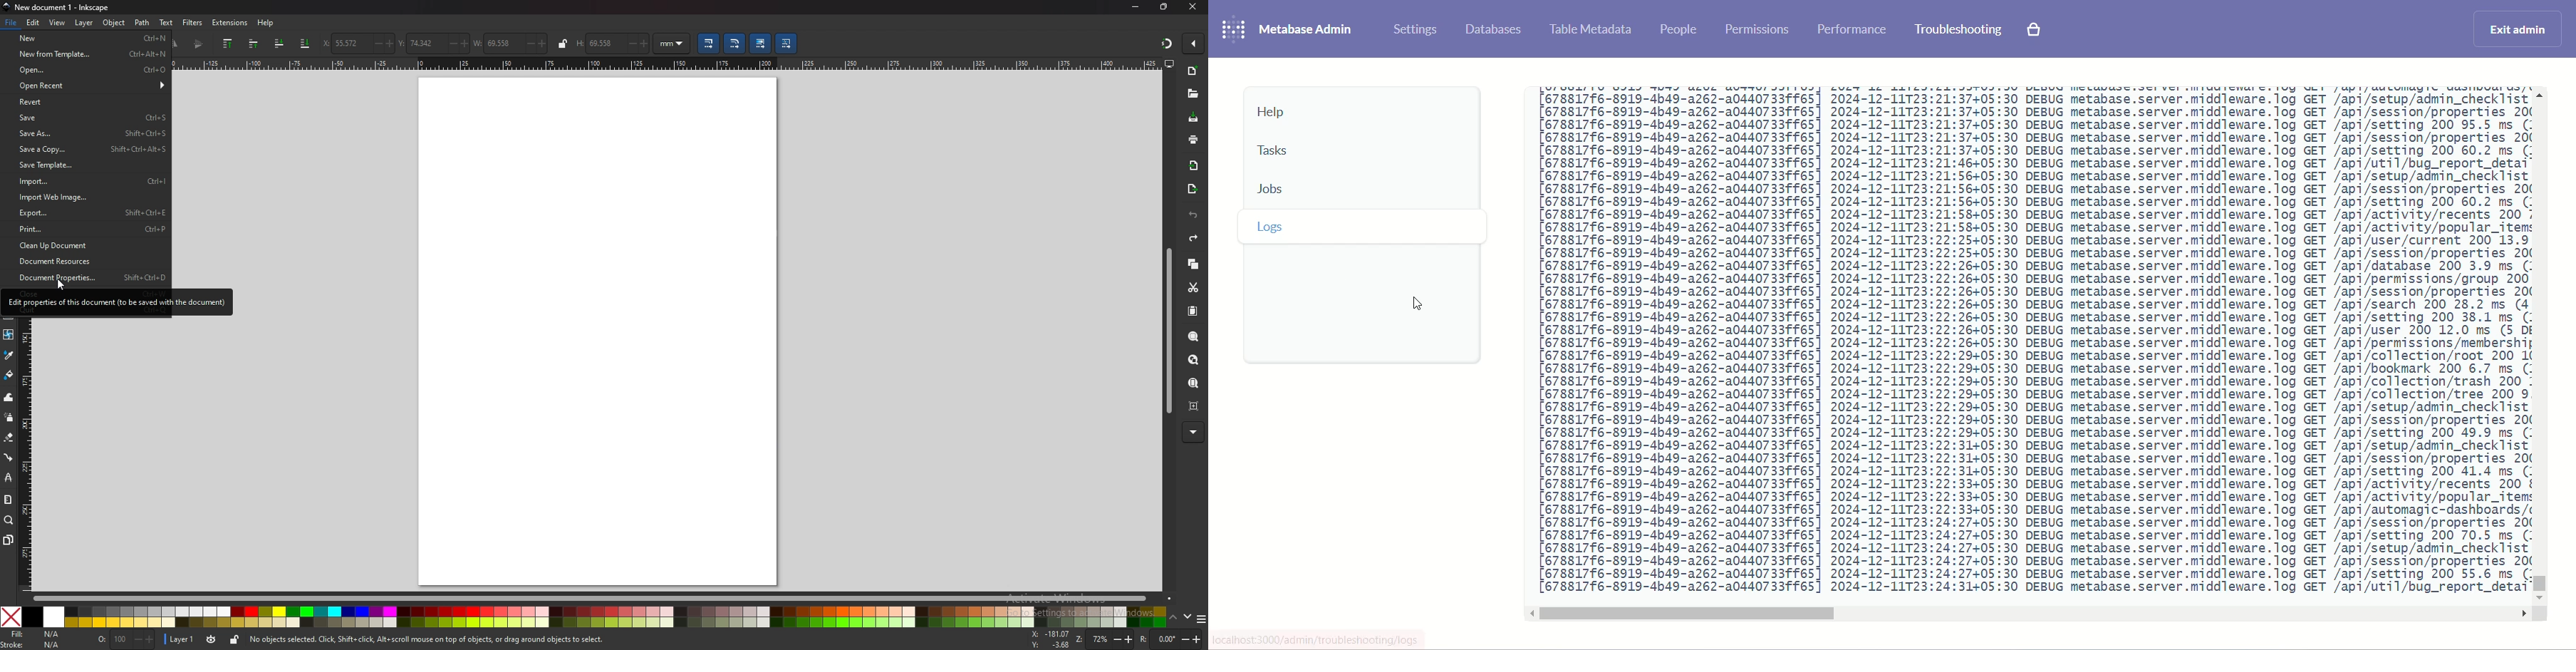 This screenshot has width=2576, height=672. I want to click on -, so click(1113, 639).